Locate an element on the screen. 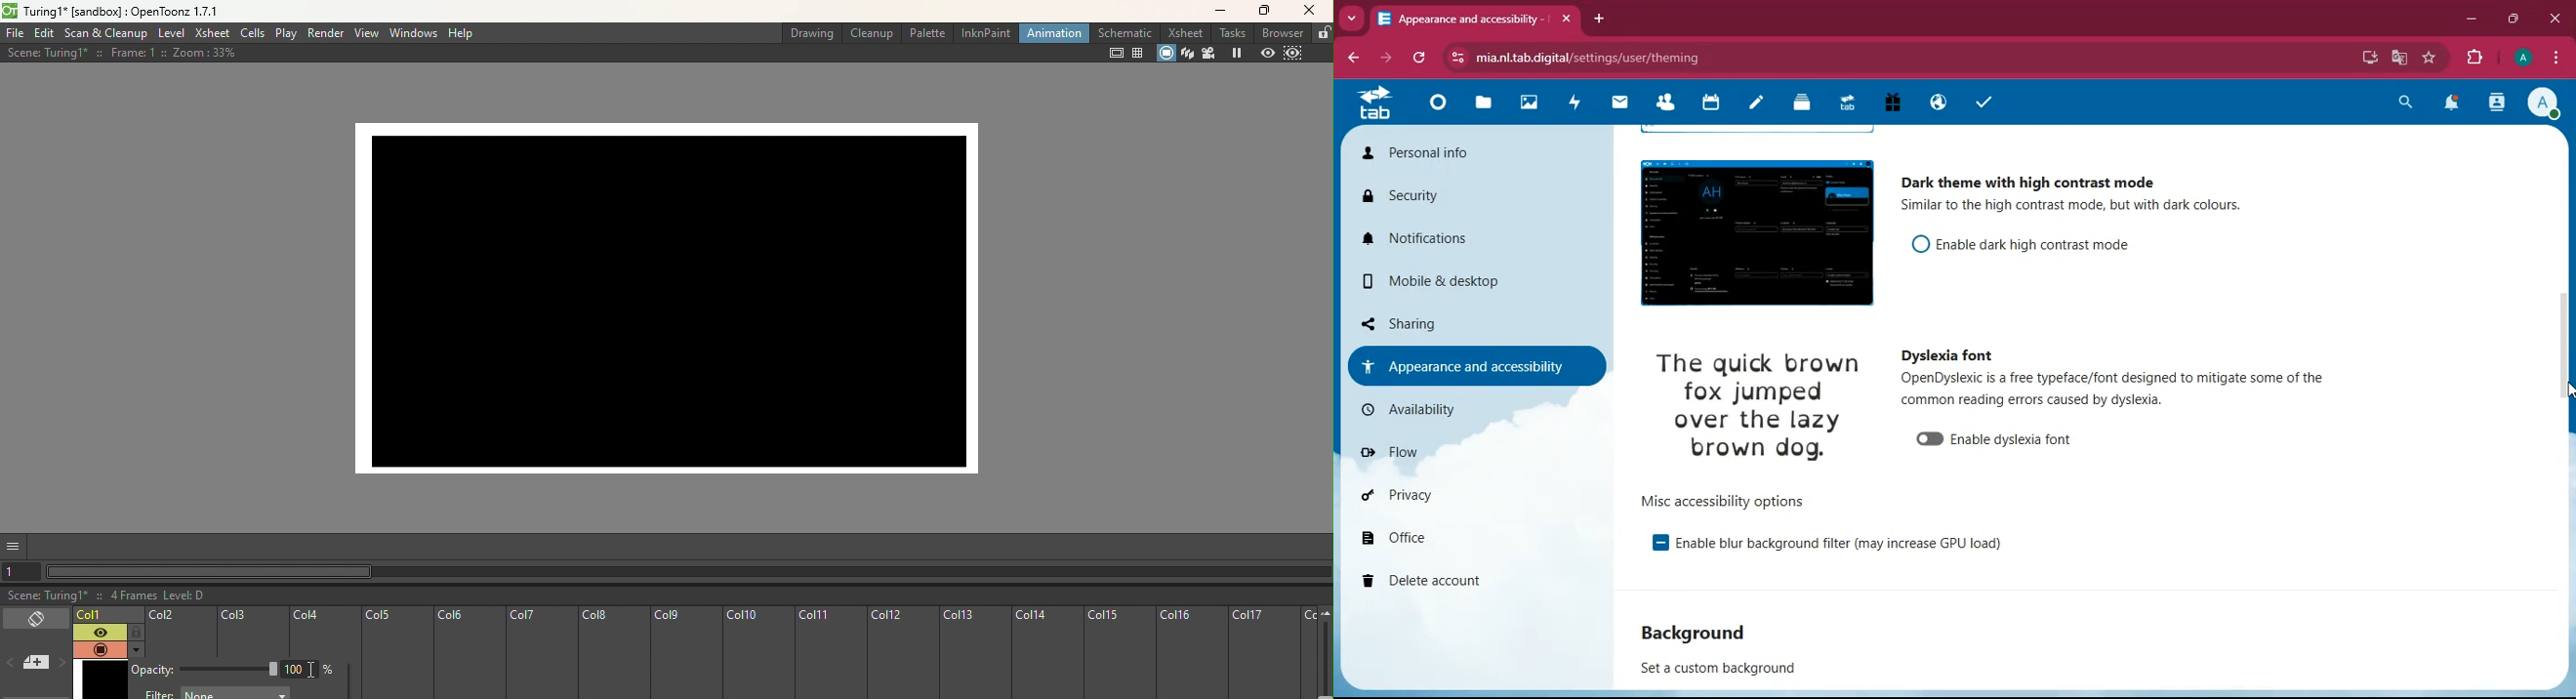  images is located at coordinates (1534, 103).